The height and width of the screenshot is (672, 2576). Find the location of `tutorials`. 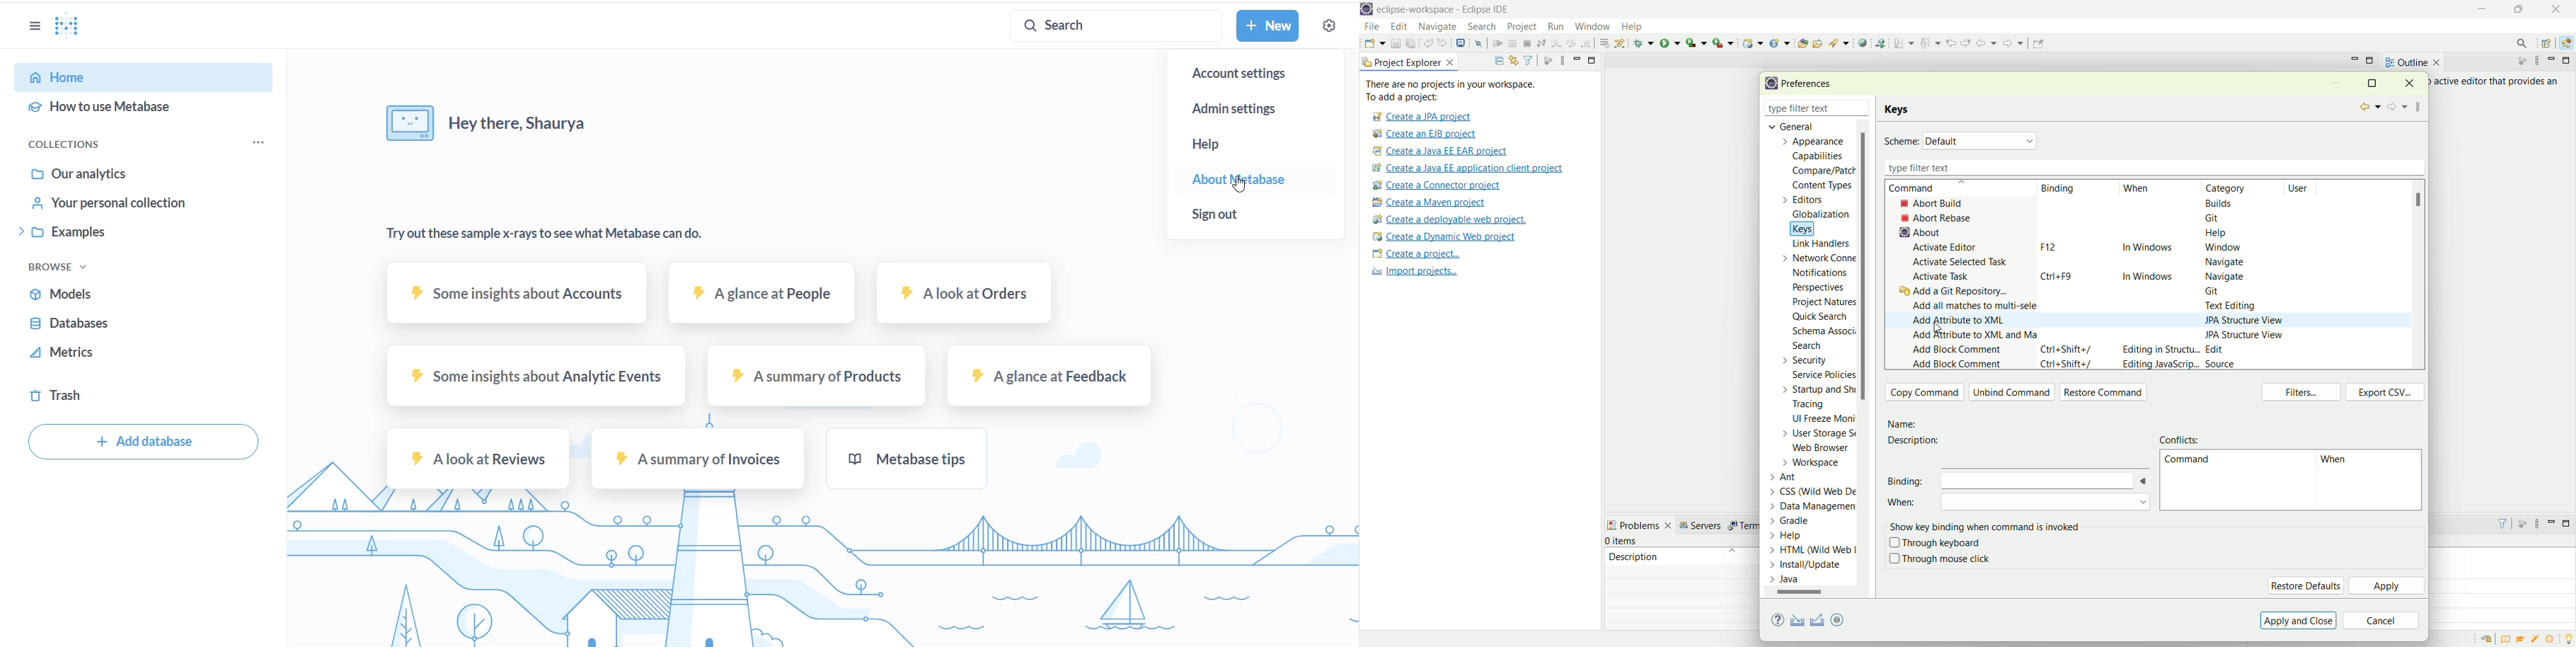

tutorials is located at coordinates (2521, 639).